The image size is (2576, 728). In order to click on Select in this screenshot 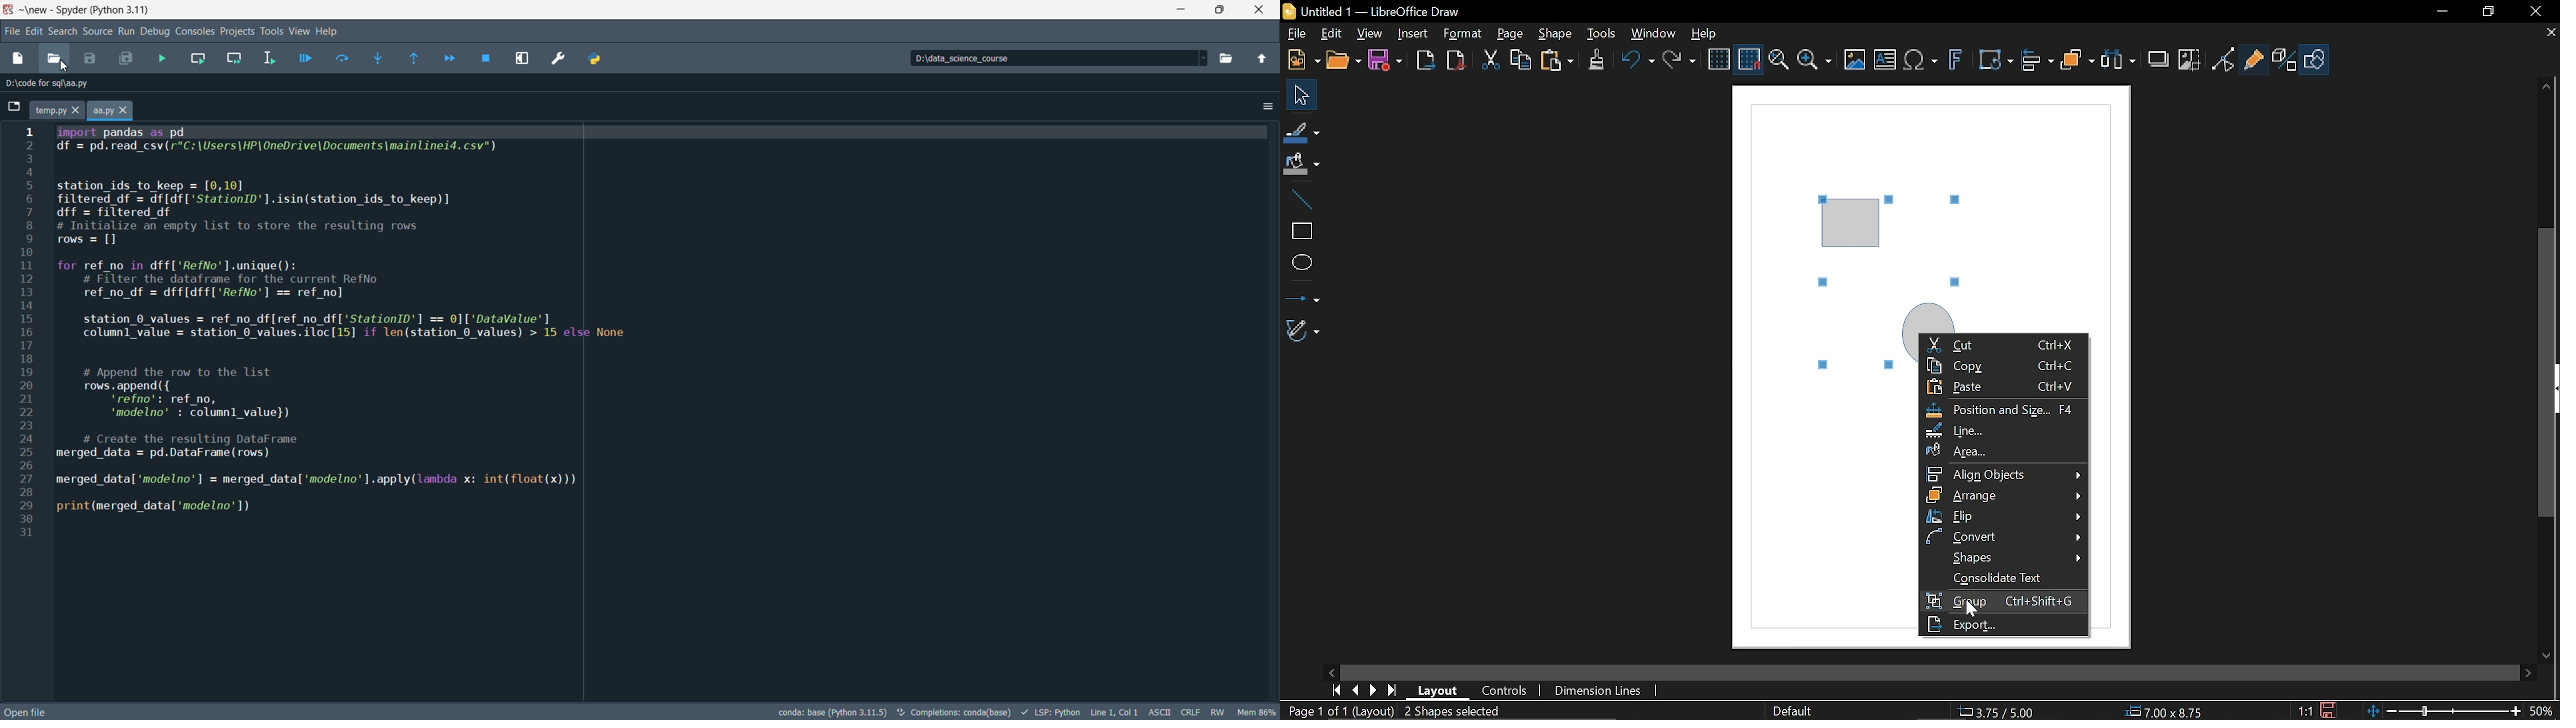, I will do `click(1297, 93)`.